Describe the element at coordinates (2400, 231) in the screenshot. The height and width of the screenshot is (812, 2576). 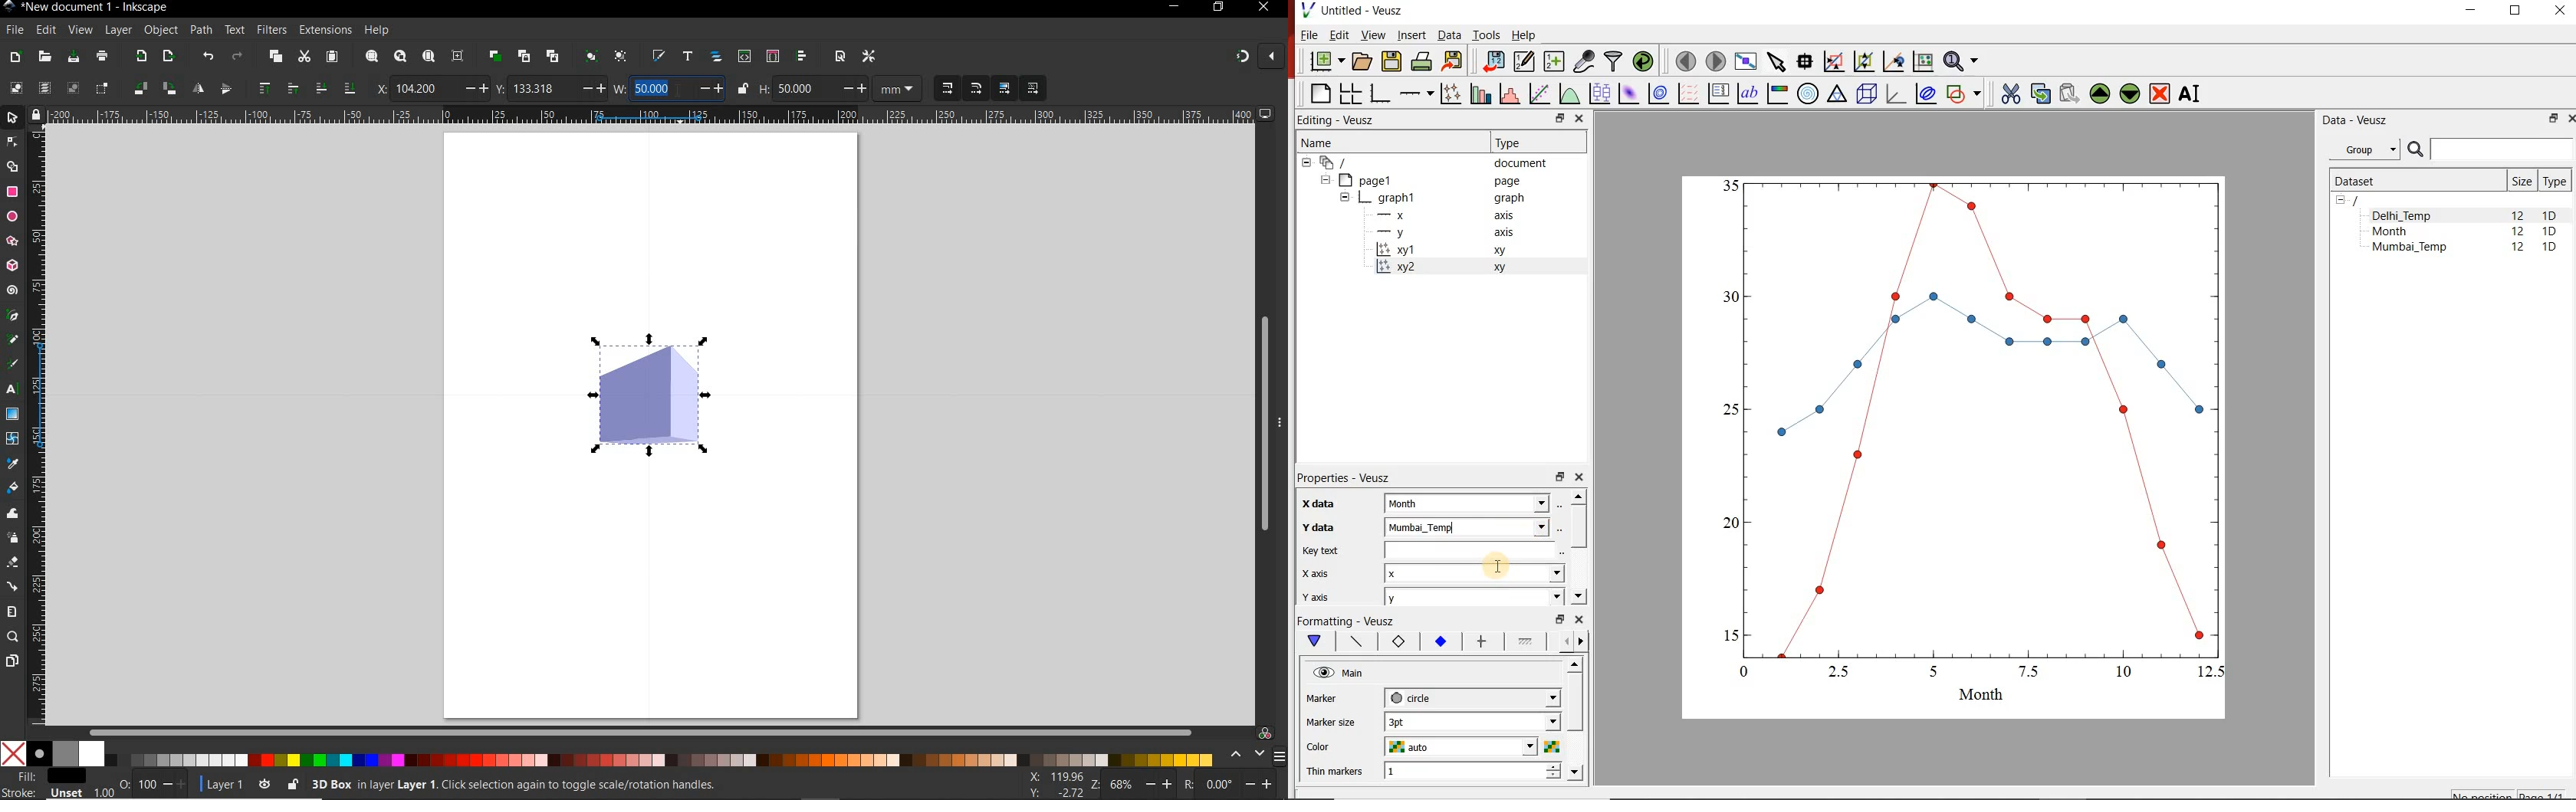
I see `Month` at that location.